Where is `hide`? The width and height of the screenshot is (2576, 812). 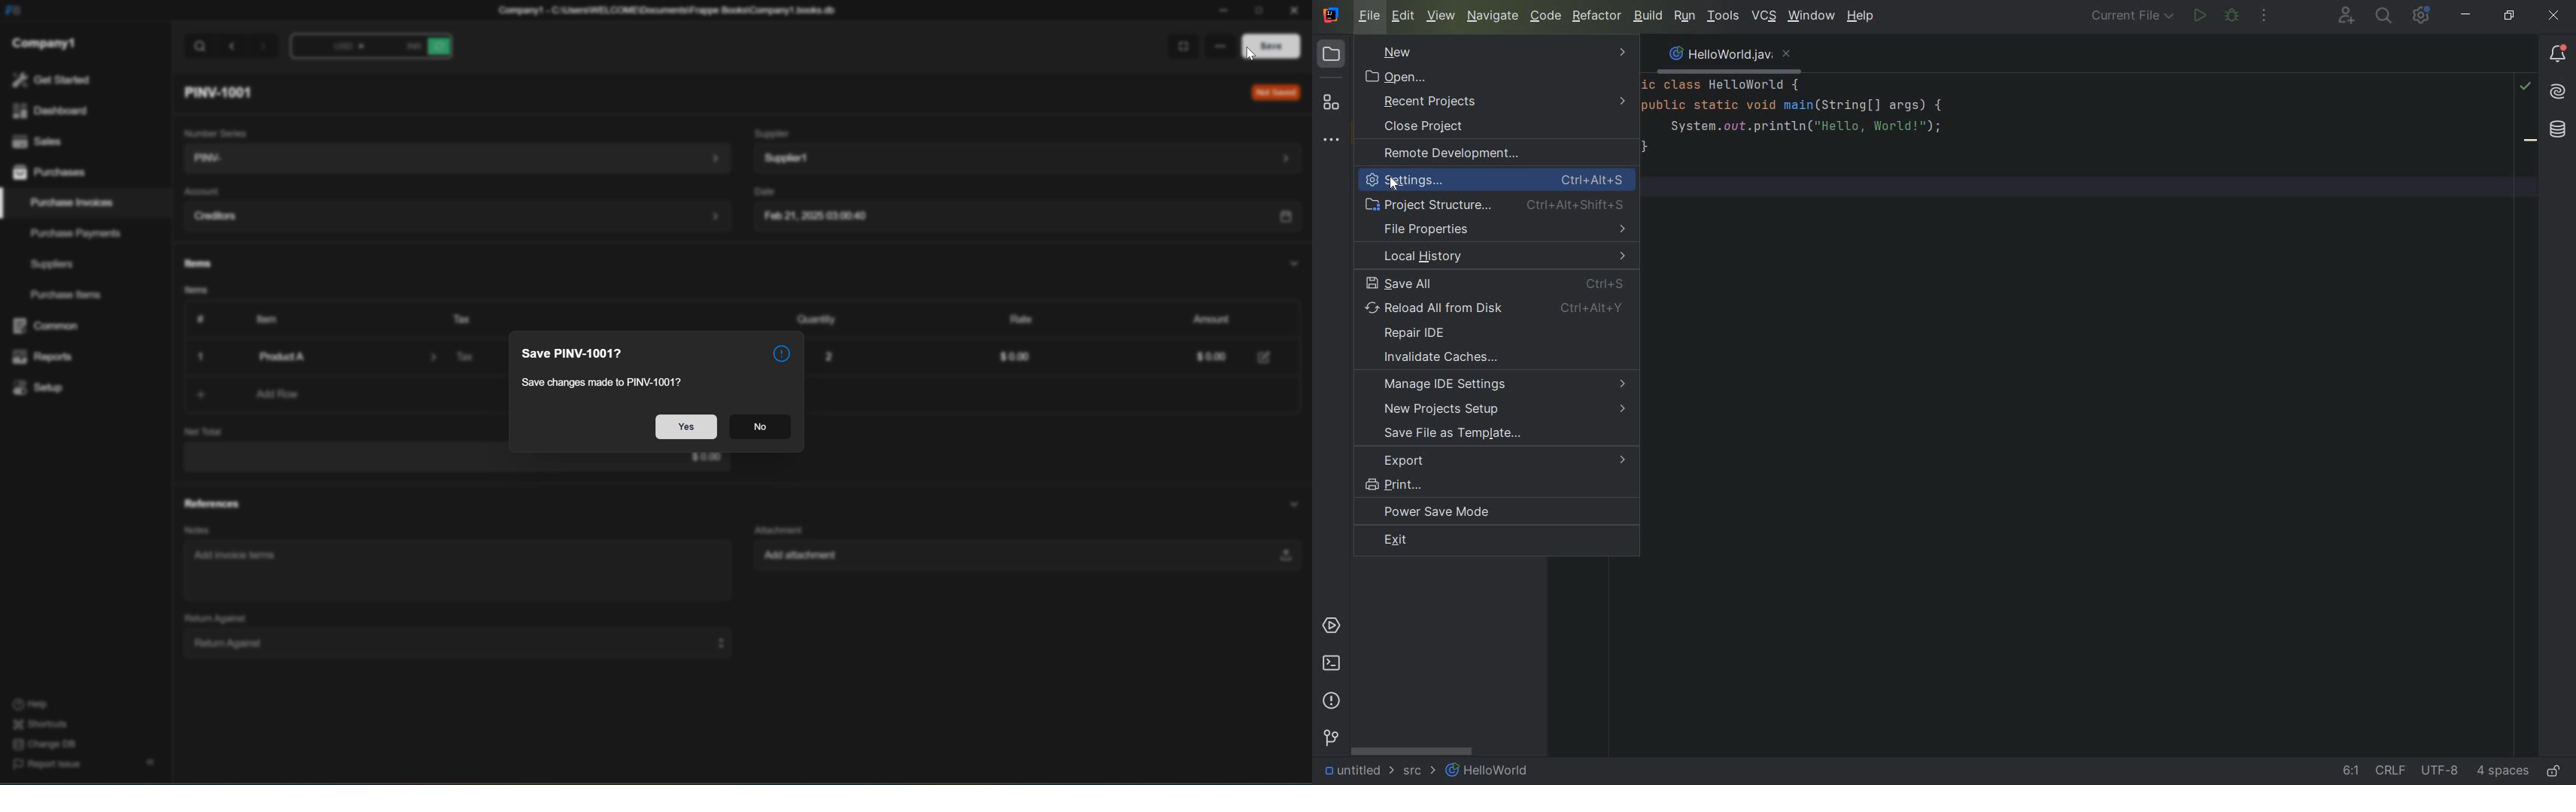 hide is located at coordinates (148, 763).